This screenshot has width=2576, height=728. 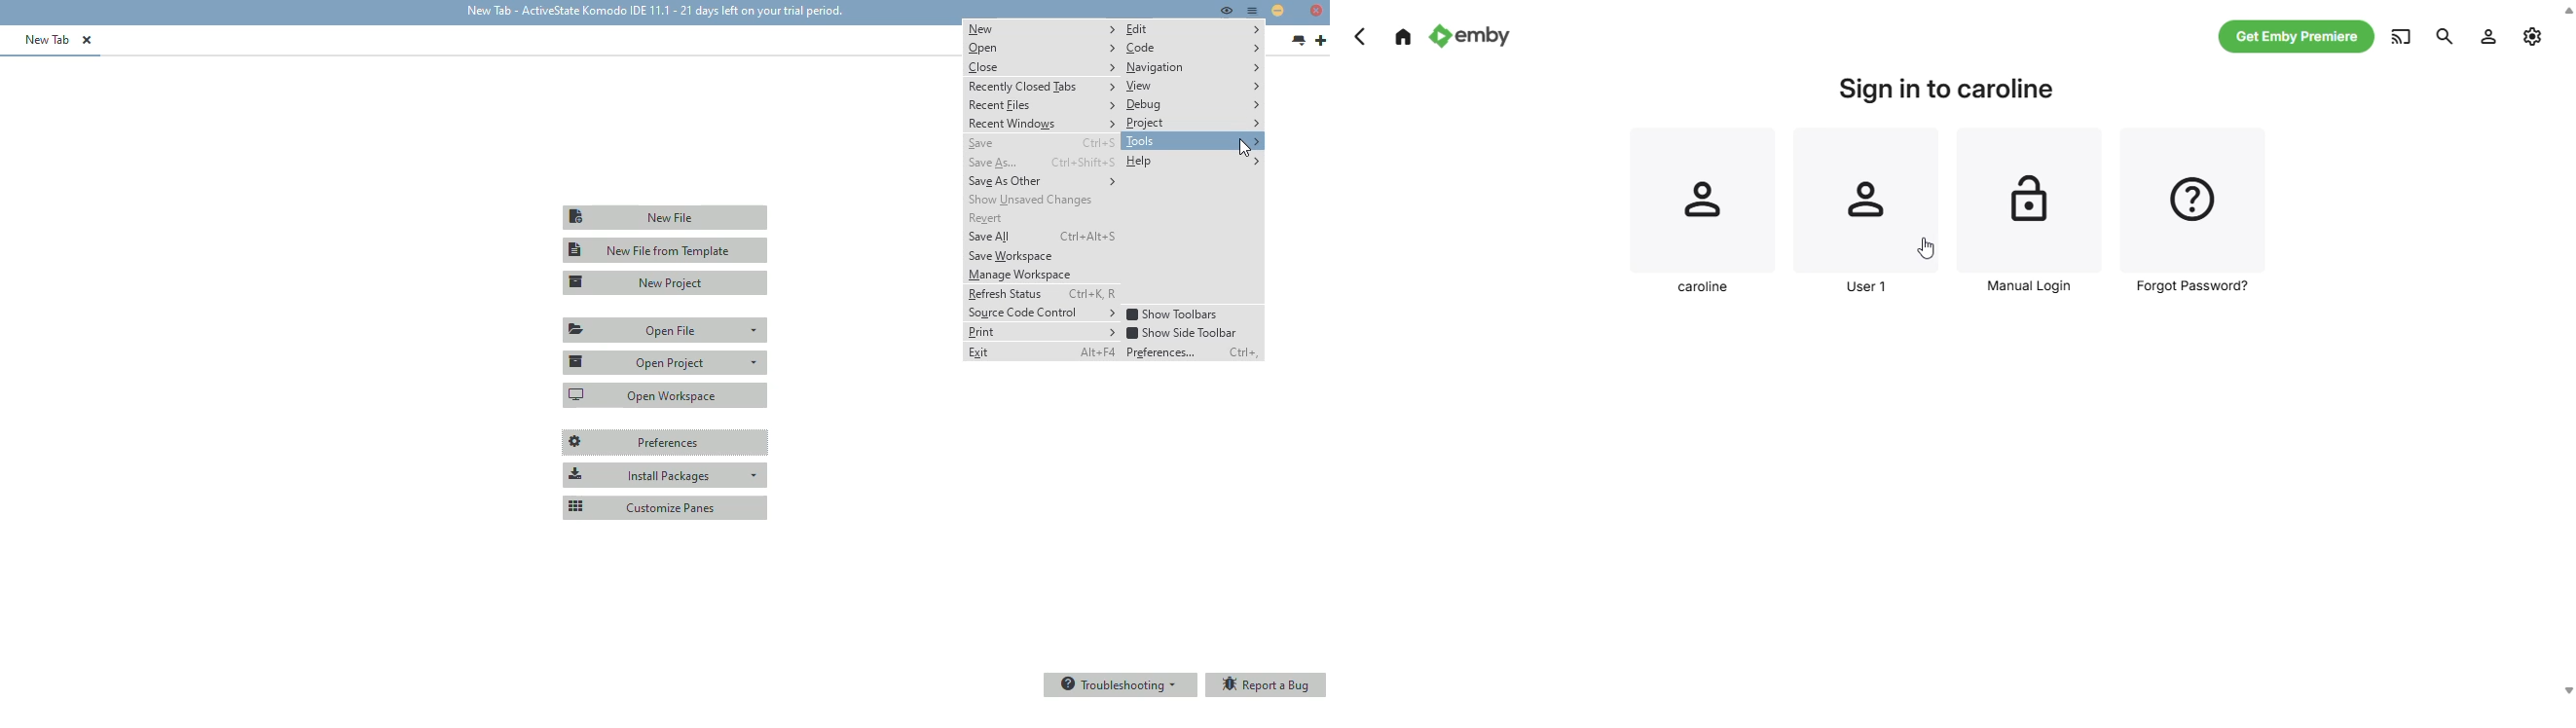 What do you see at coordinates (1403, 37) in the screenshot?
I see `home` at bounding box center [1403, 37].